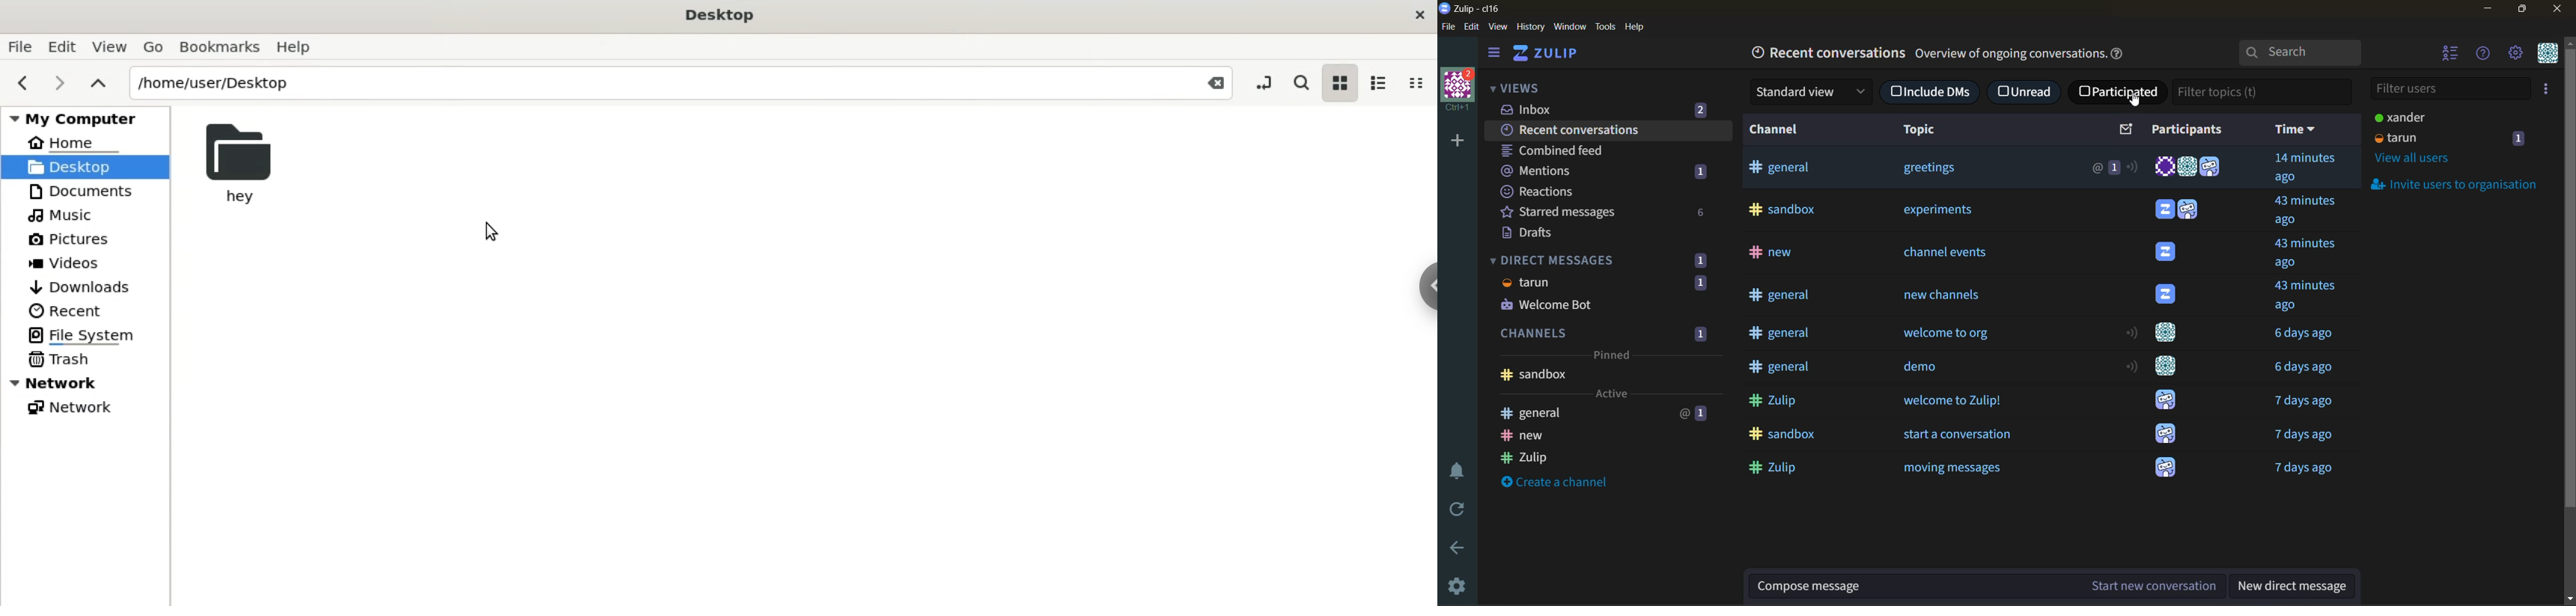 The width and height of the screenshot is (2576, 616). Describe the element at coordinates (2484, 55) in the screenshot. I see `help menu` at that location.